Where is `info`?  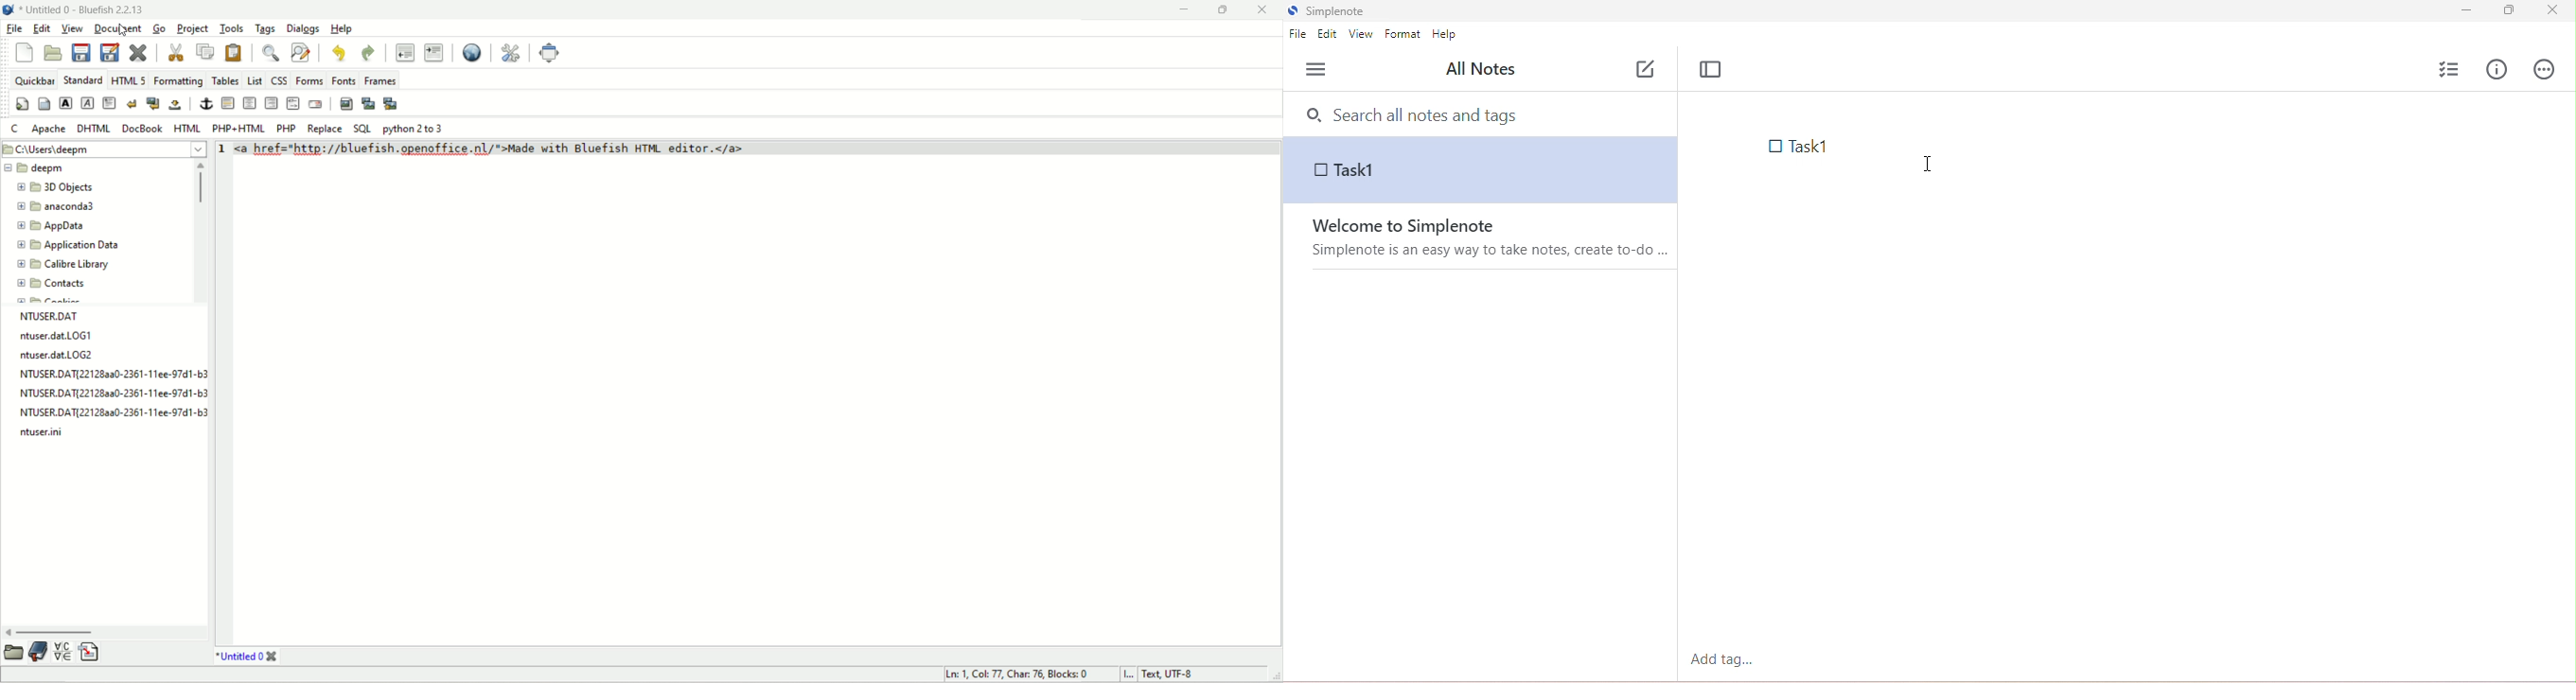
info is located at coordinates (2497, 69).